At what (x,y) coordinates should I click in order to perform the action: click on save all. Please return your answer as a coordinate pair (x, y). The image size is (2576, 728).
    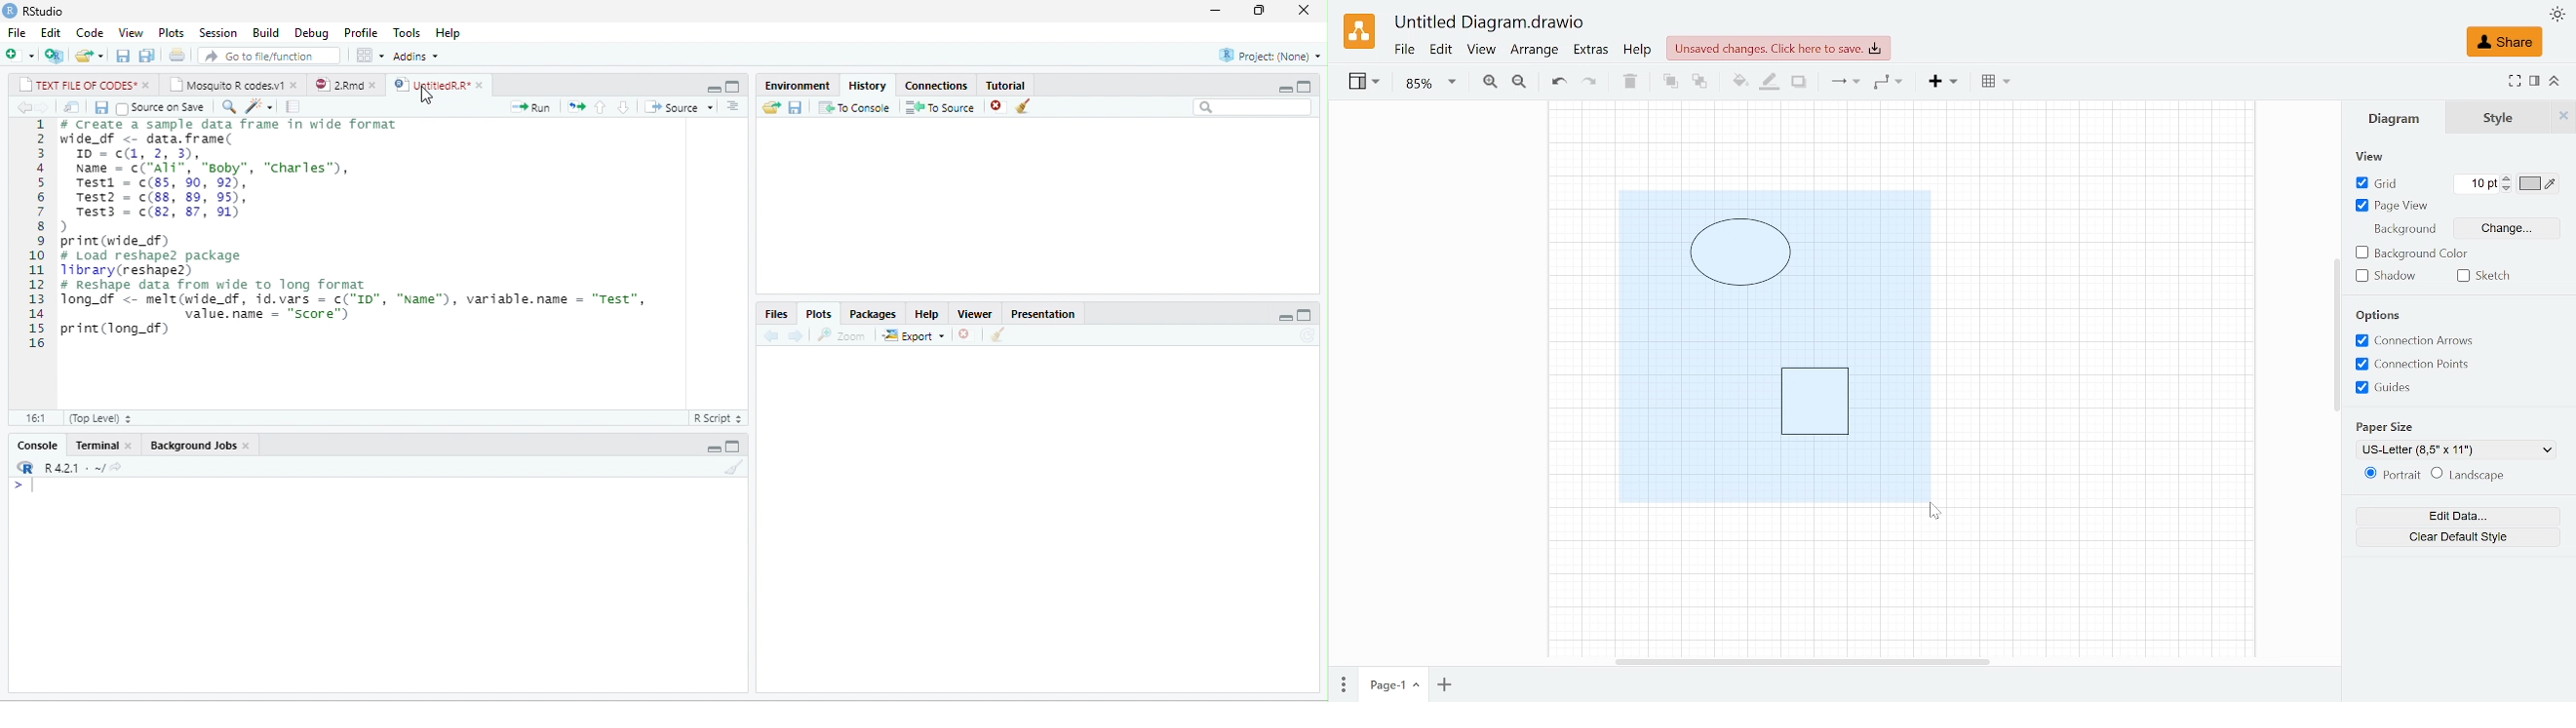
    Looking at the image, I should click on (147, 55).